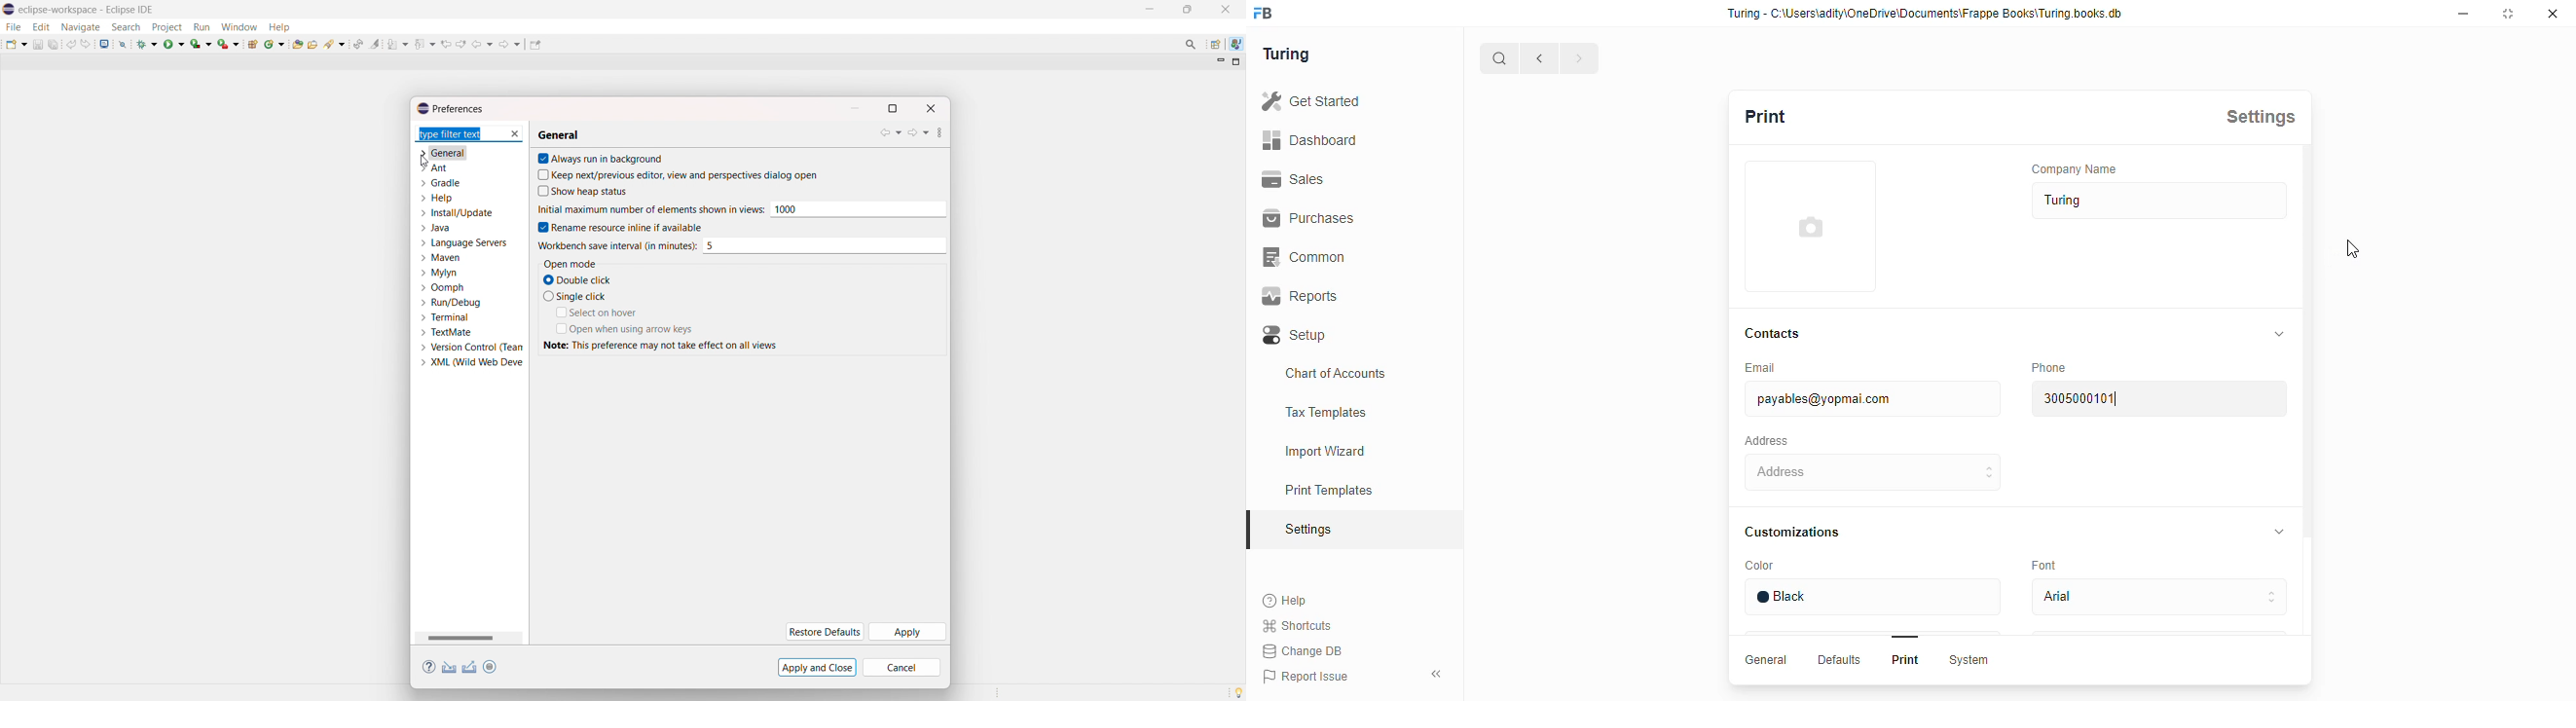 This screenshot has width=2576, height=728. What do you see at coordinates (1305, 652) in the screenshot?
I see `Change DB` at bounding box center [1305, 652].